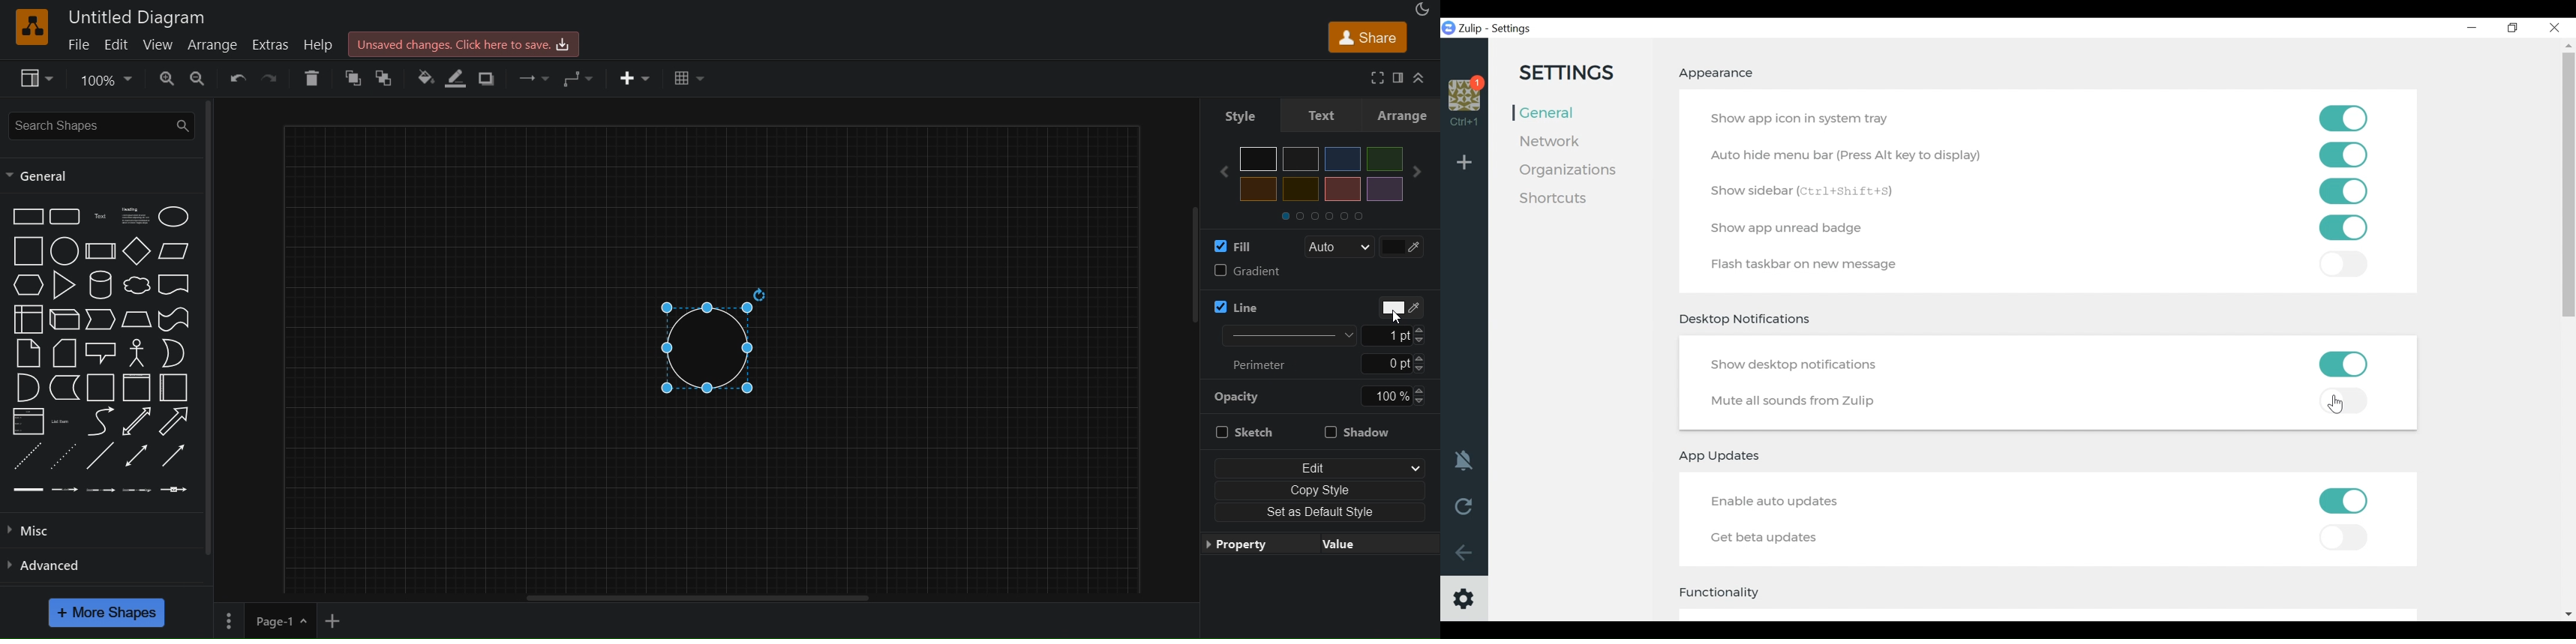  Describe the element at coordinates (2569, 191) in the screenshot. I see `vertical scroll  bar` at that location.